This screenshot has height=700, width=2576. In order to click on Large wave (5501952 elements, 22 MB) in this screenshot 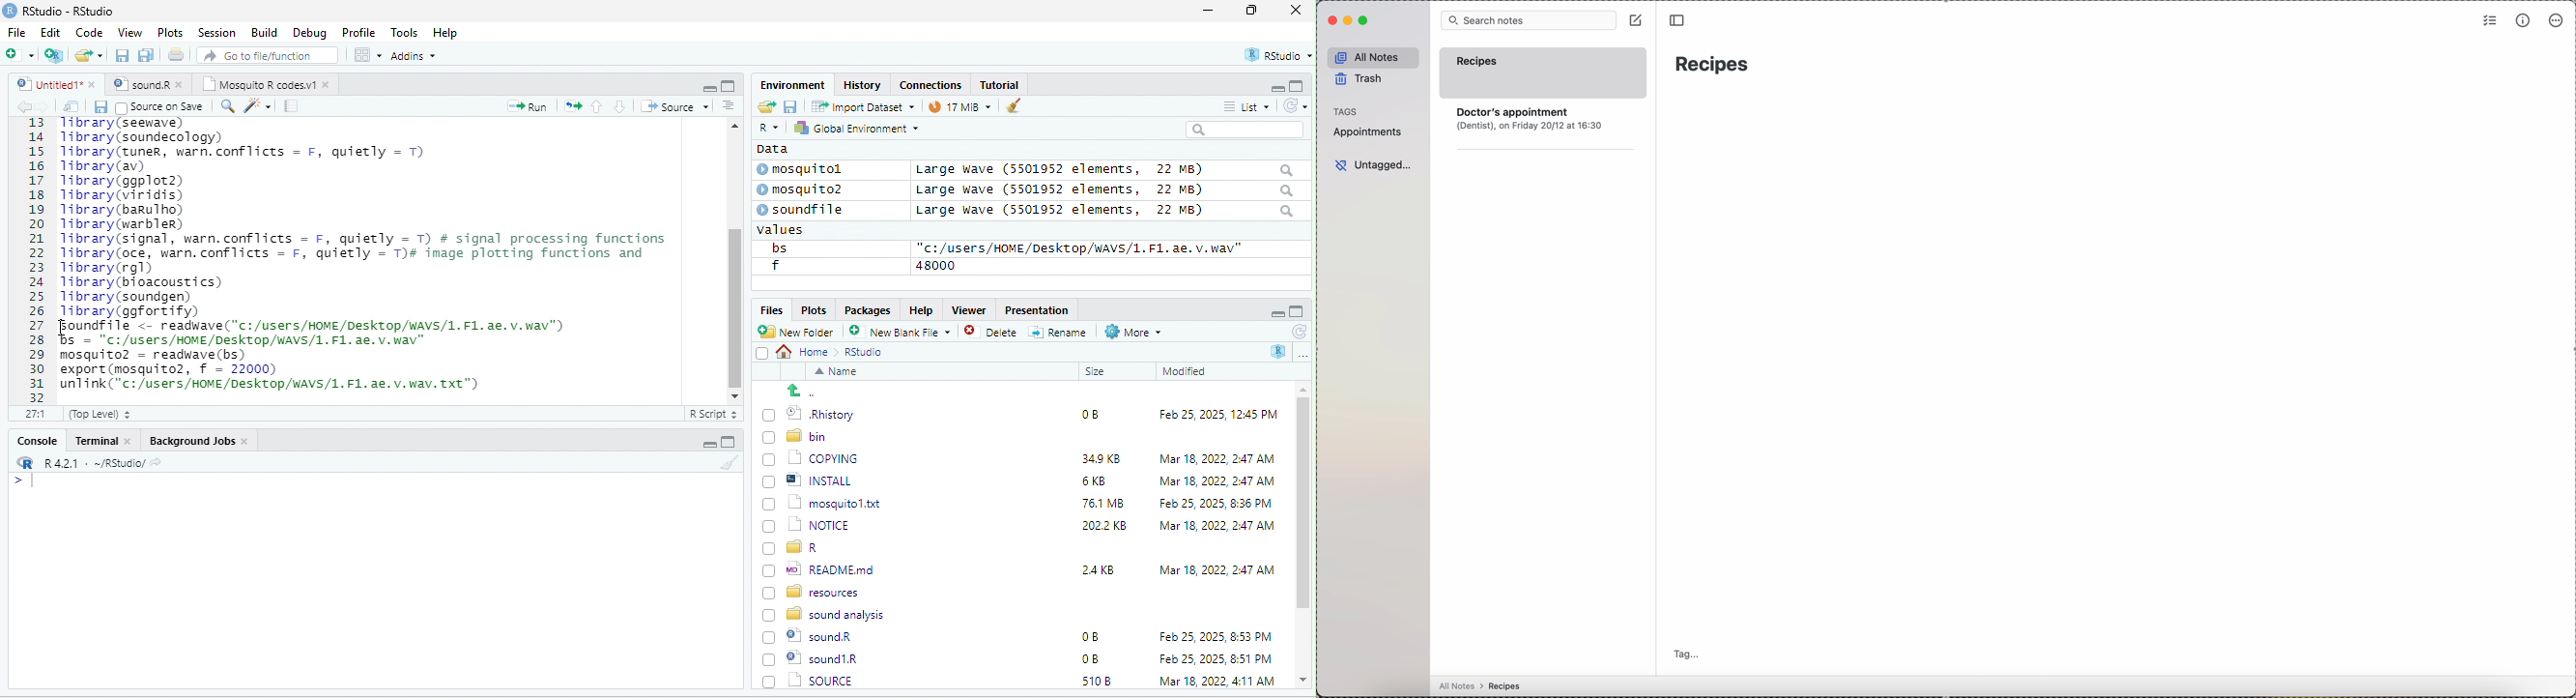, I will do `click(1103, 169)`.